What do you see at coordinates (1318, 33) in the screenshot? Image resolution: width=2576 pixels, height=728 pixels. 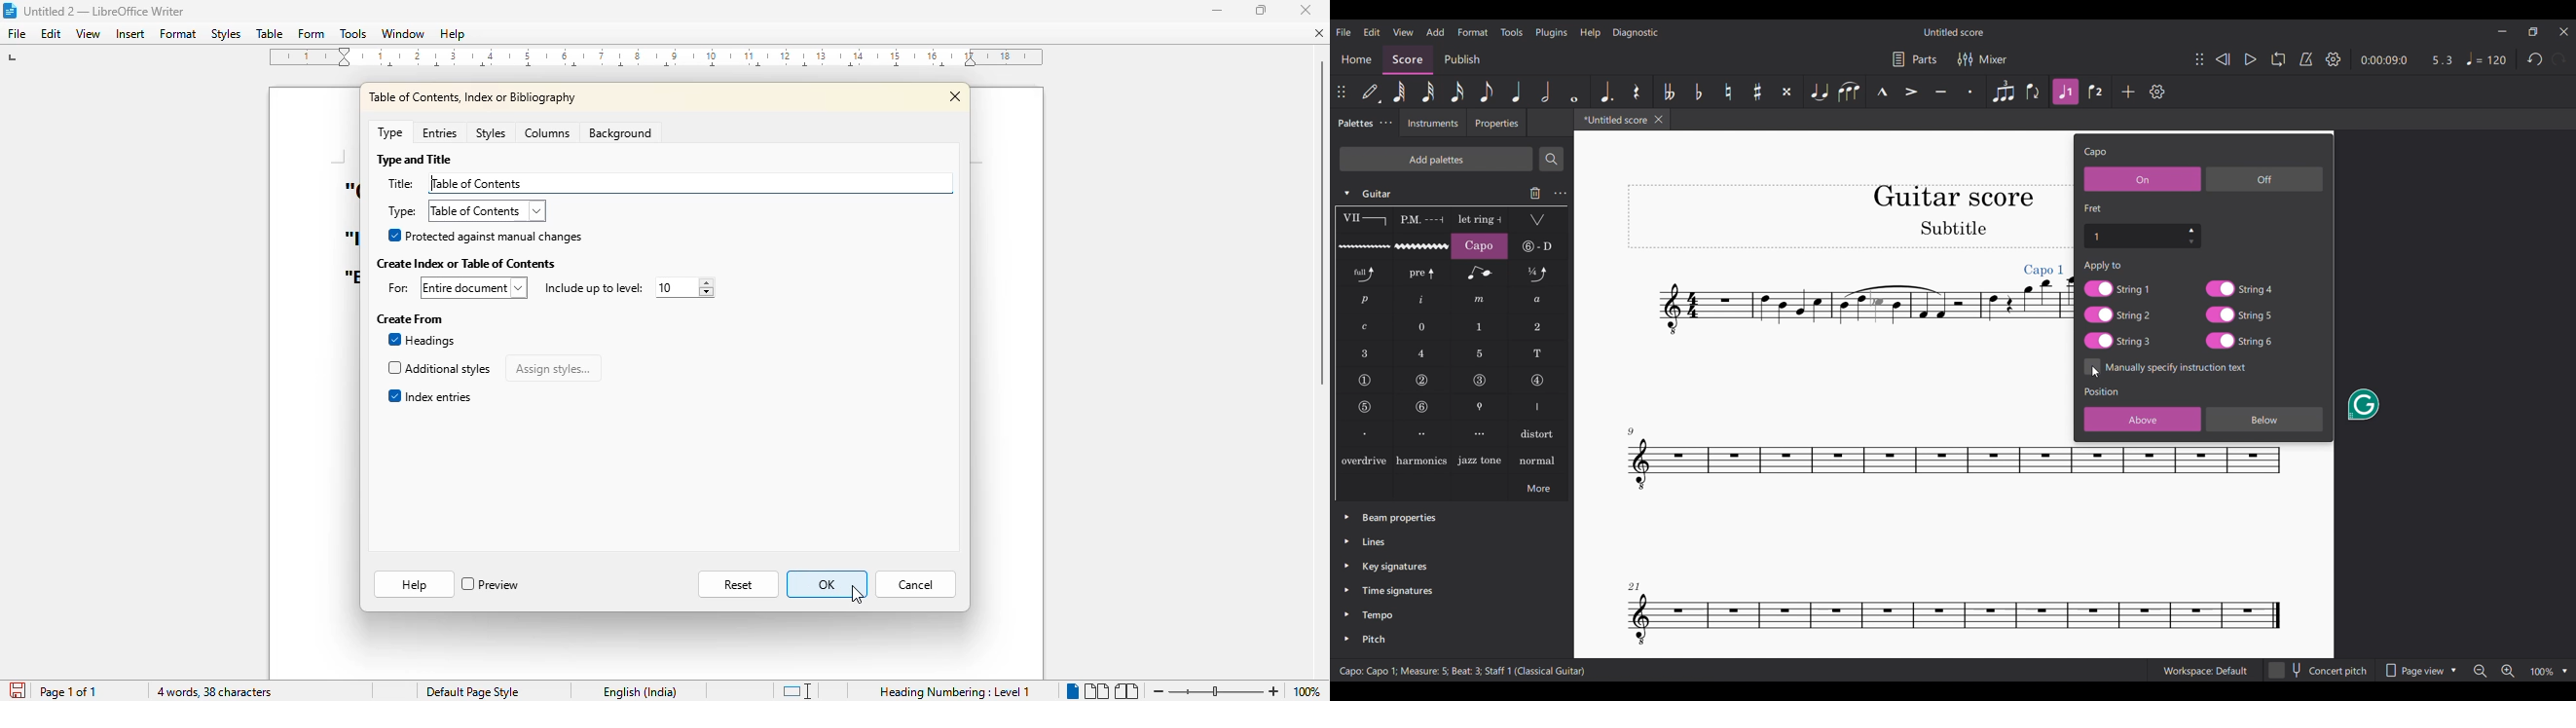 I see `close document` at bounding box center [1318, 33].